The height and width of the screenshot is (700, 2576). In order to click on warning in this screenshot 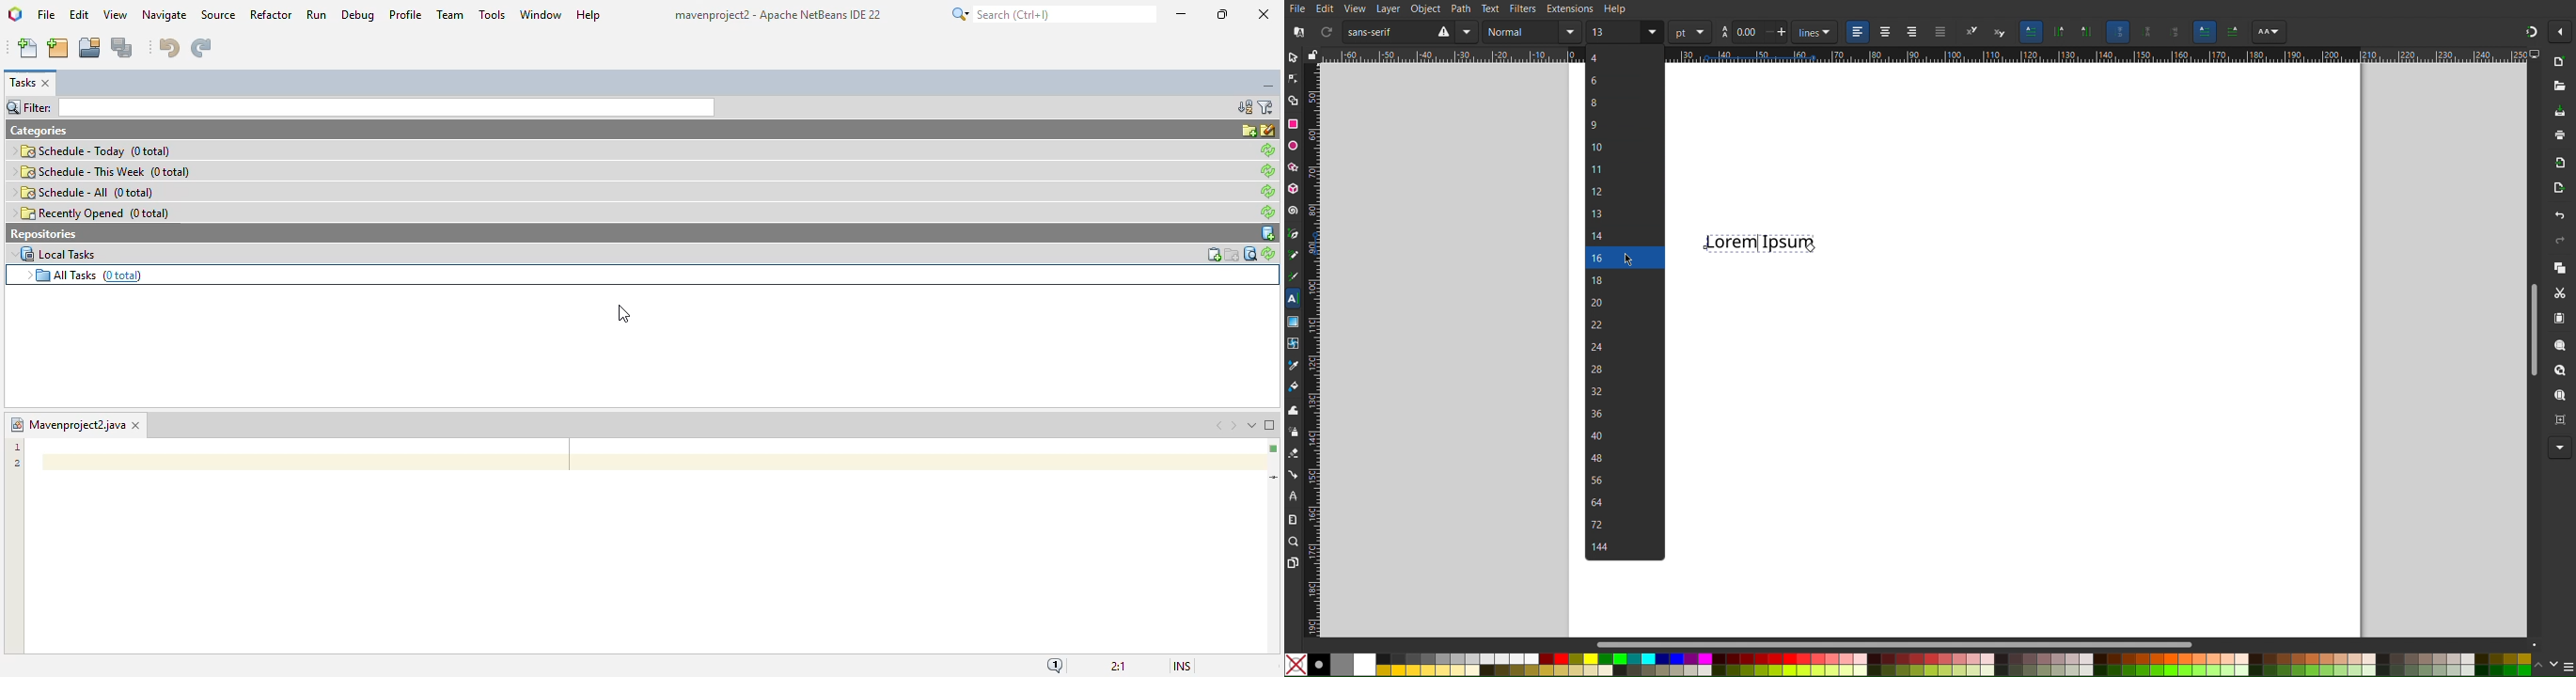, I will do `click(1442, 32)`.